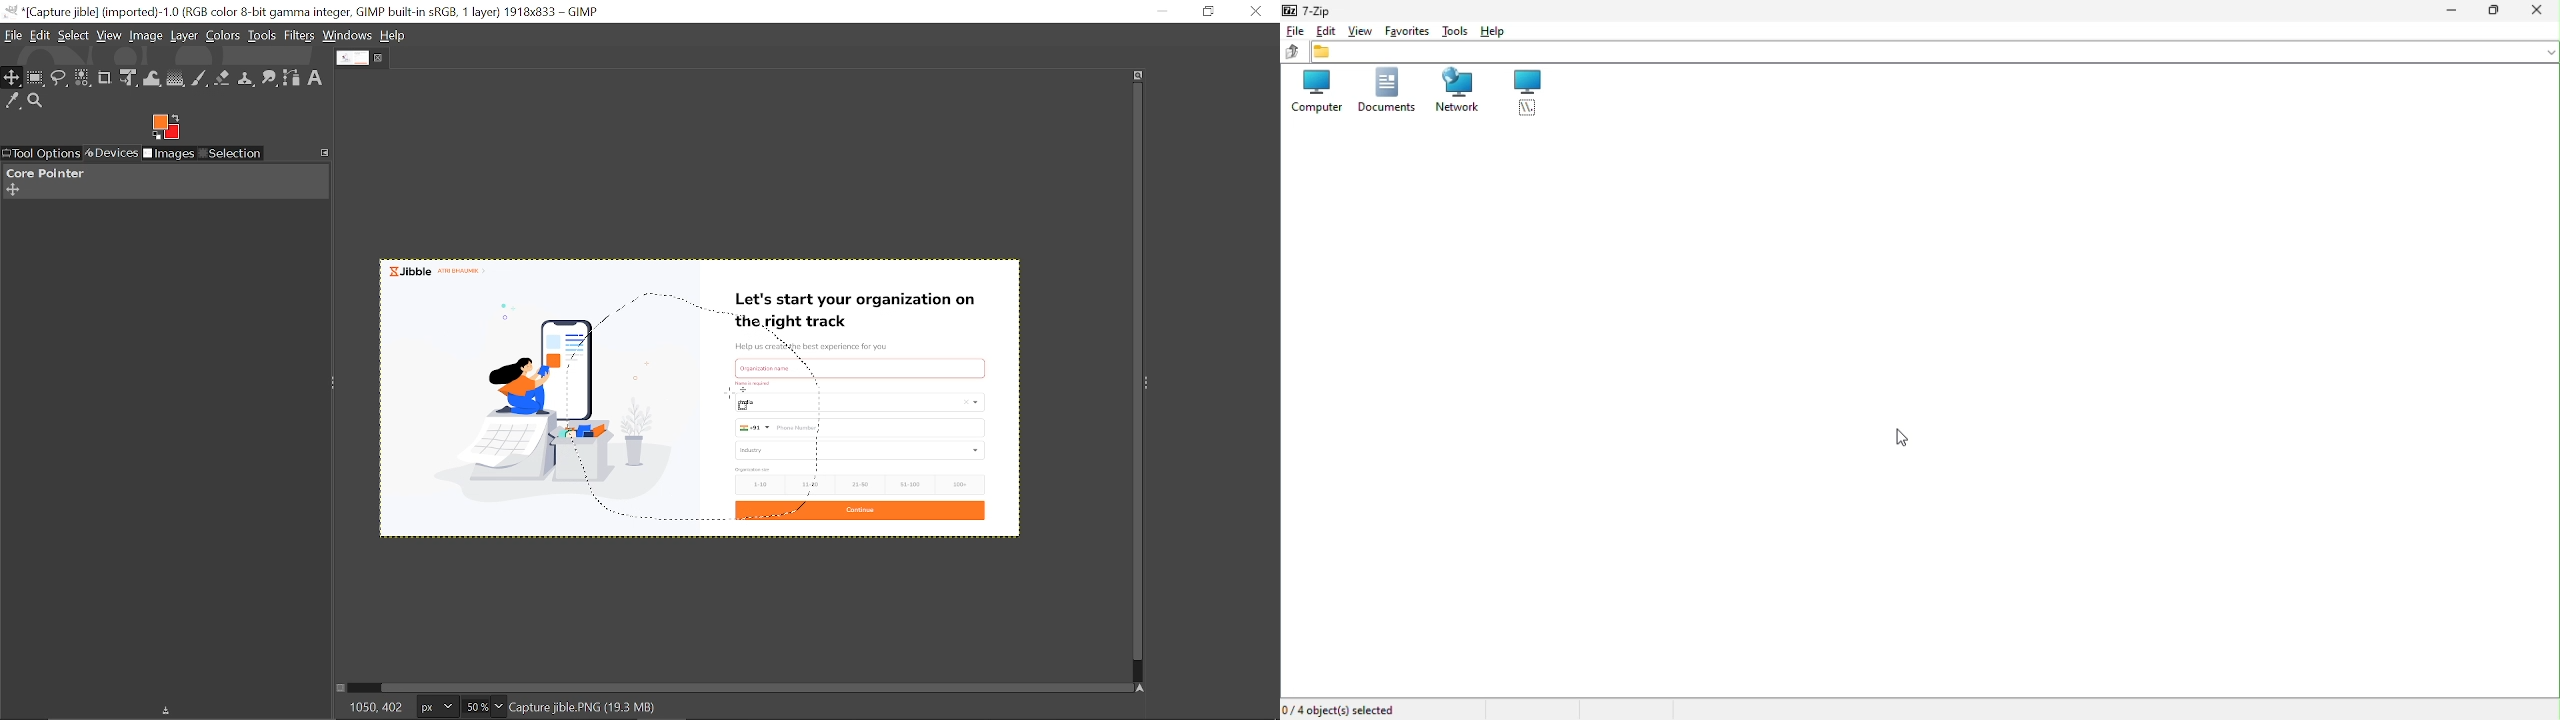 Image resolution: width=2576 pixels, height=728 pixels. I want to click on Capture jble.PNG(18.6 MB, so click(585, 706).